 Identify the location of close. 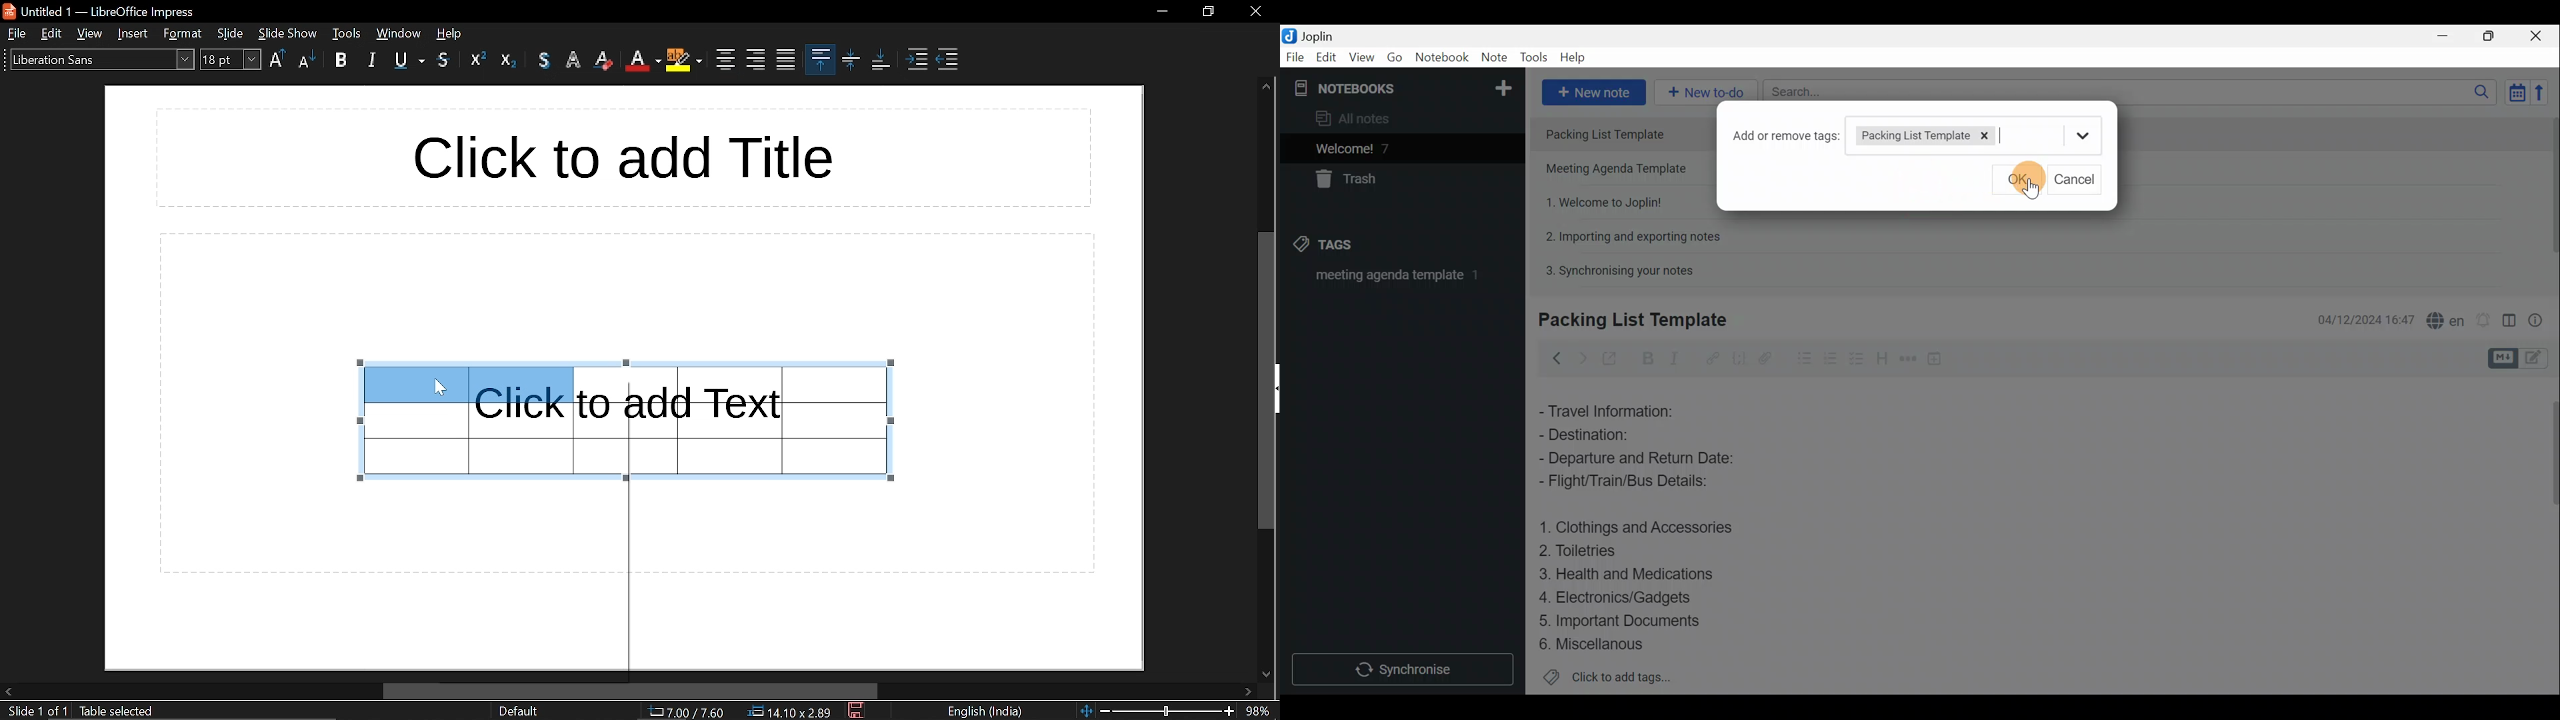
(1254, 9).